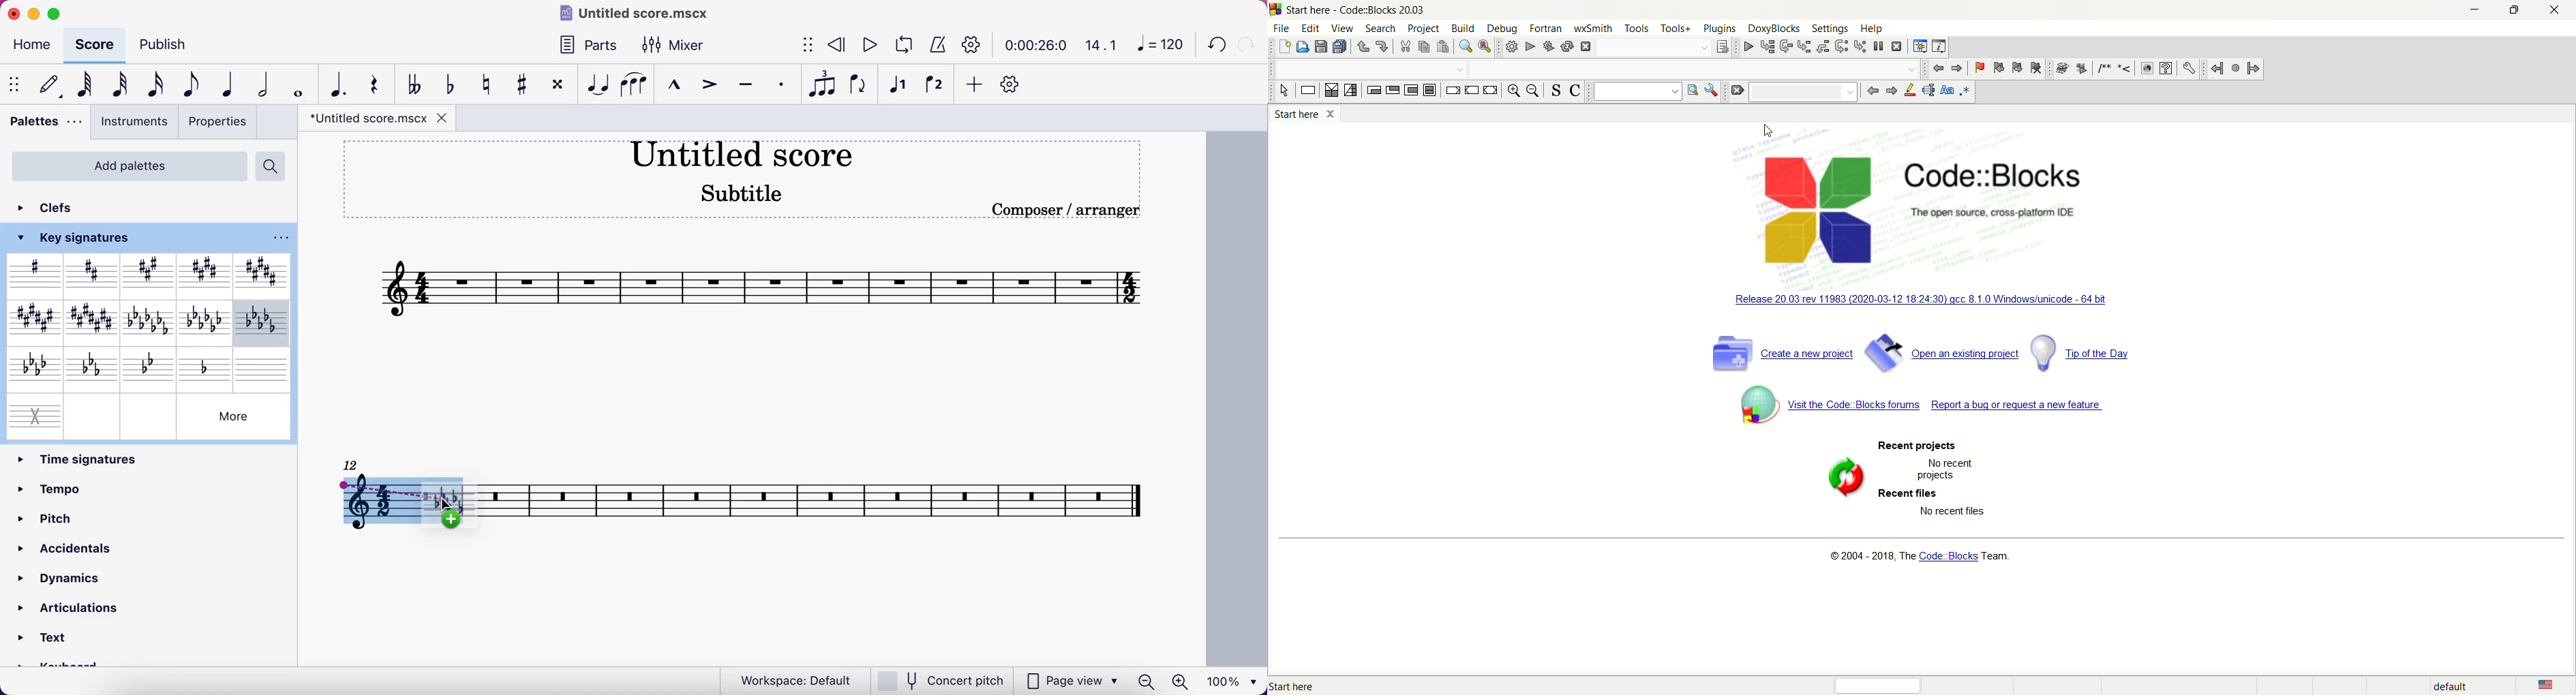 Image resolution: width=2576 pixels, height=700 pixels. I want to click on text, so click(1292, 688).